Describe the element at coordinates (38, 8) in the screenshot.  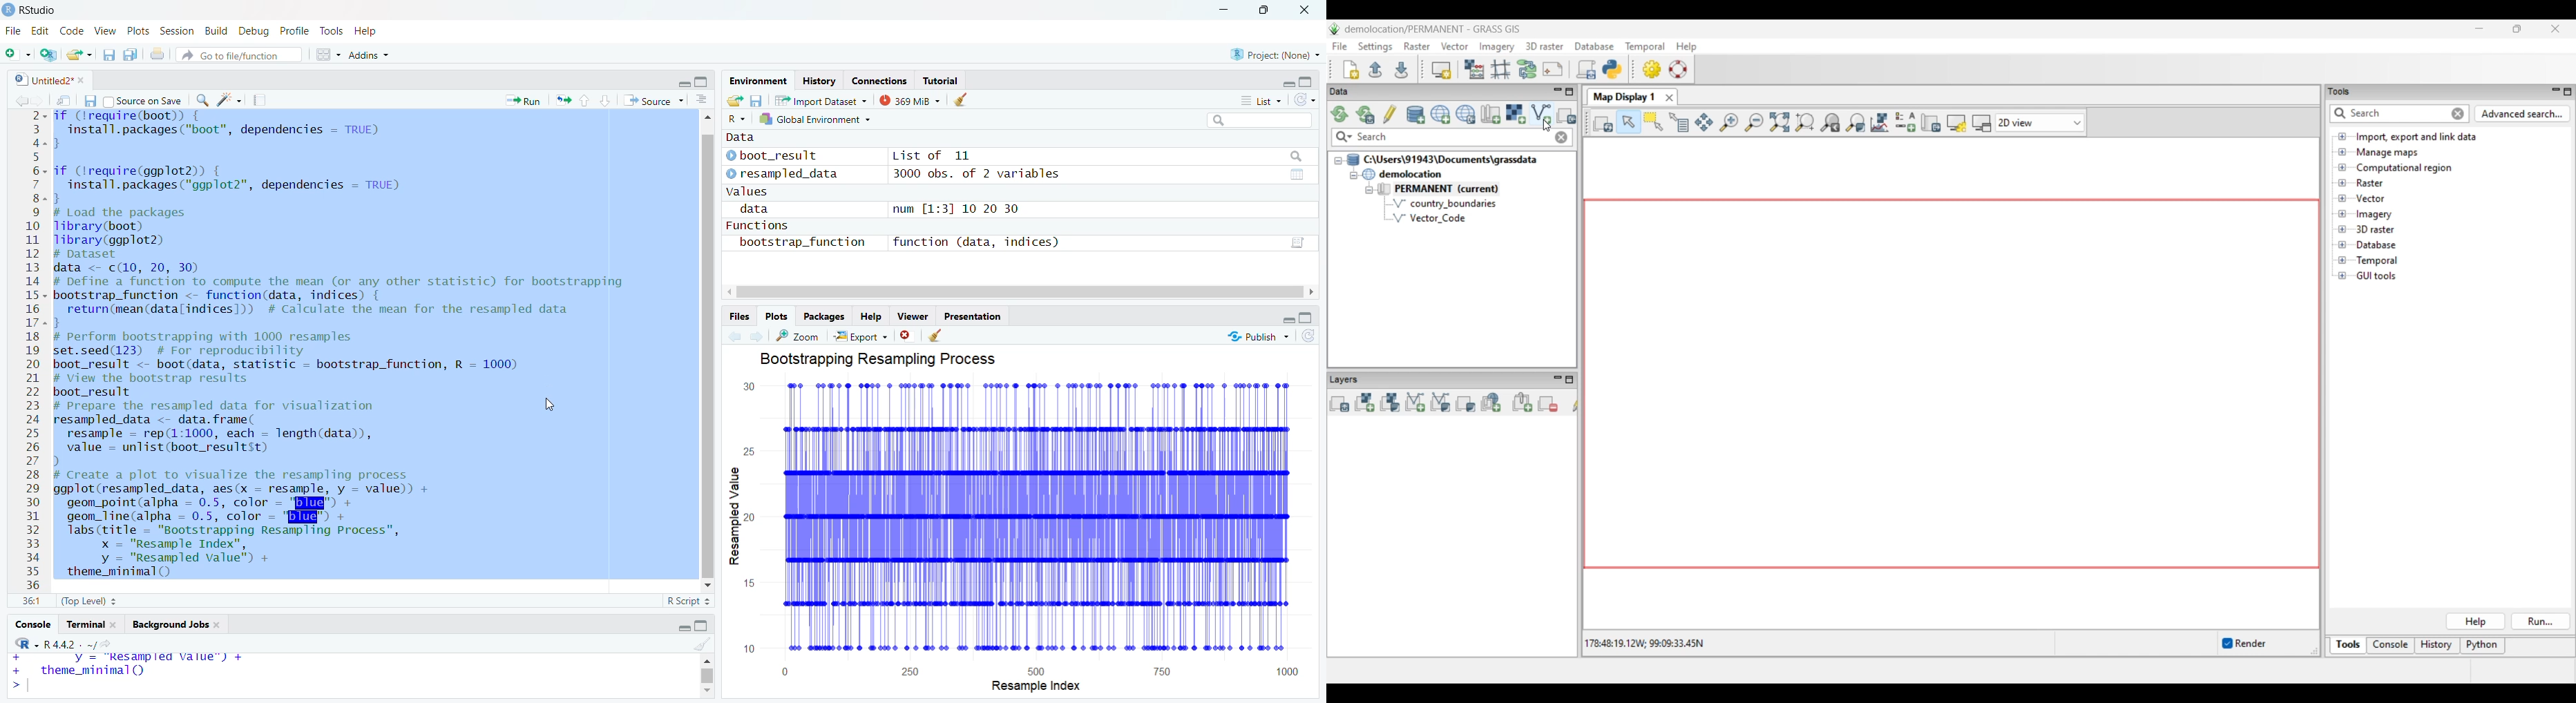
I see ` RStudio` at that location.